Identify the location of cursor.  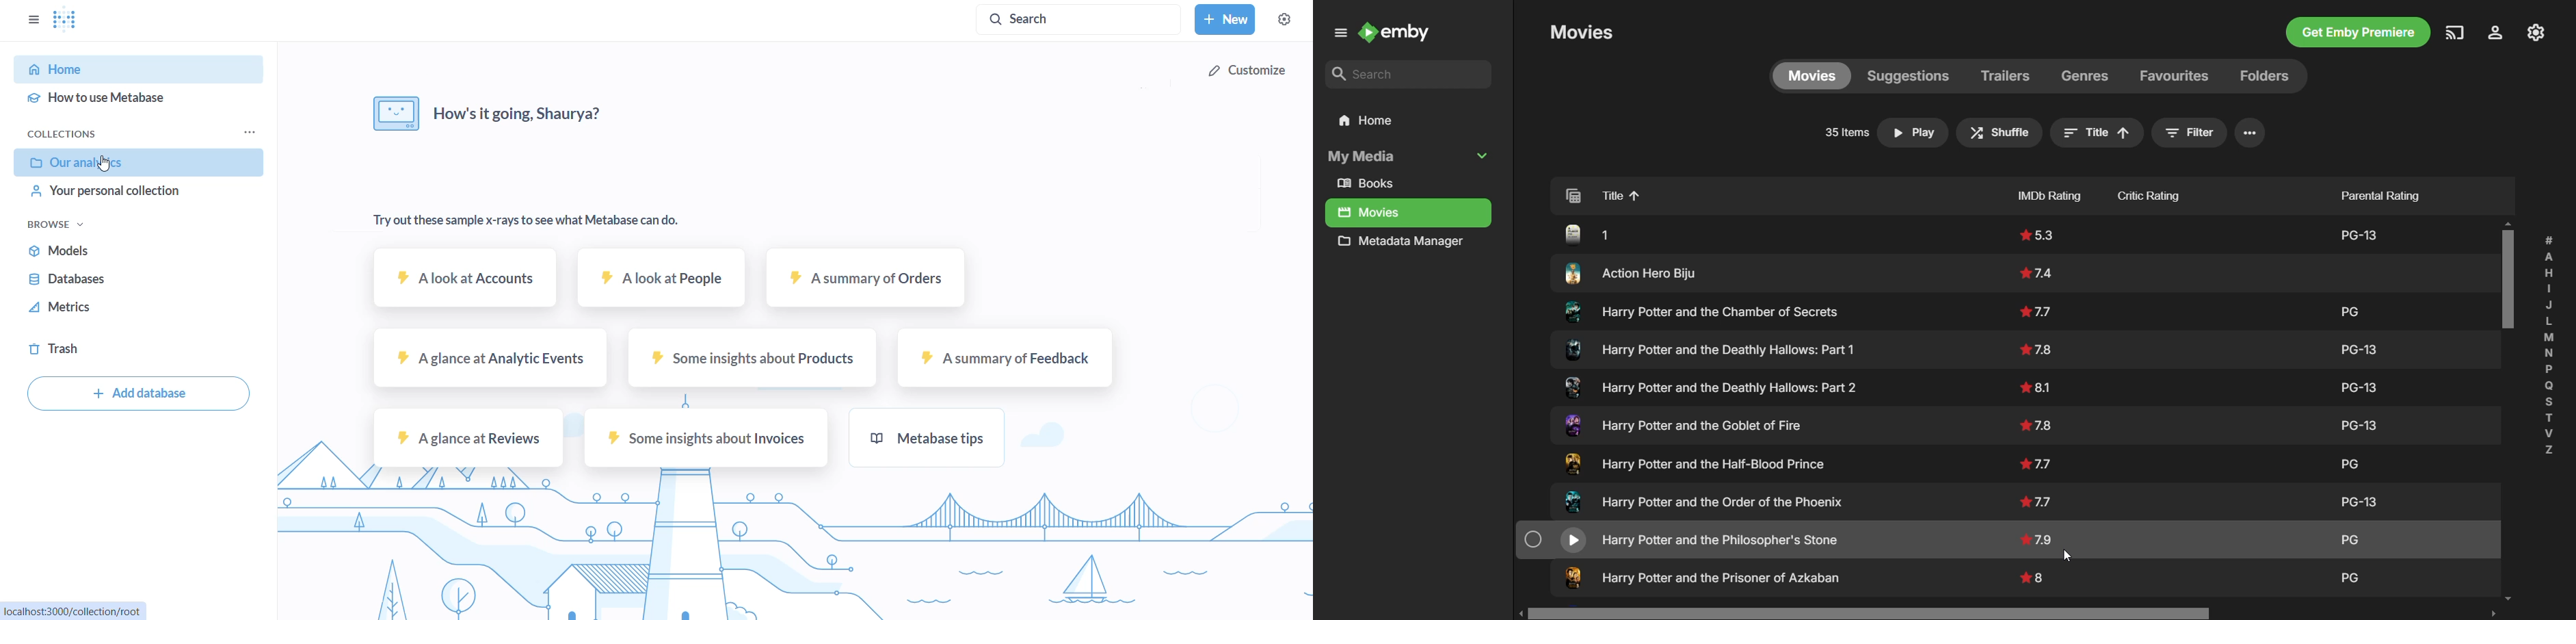
(107, 164).